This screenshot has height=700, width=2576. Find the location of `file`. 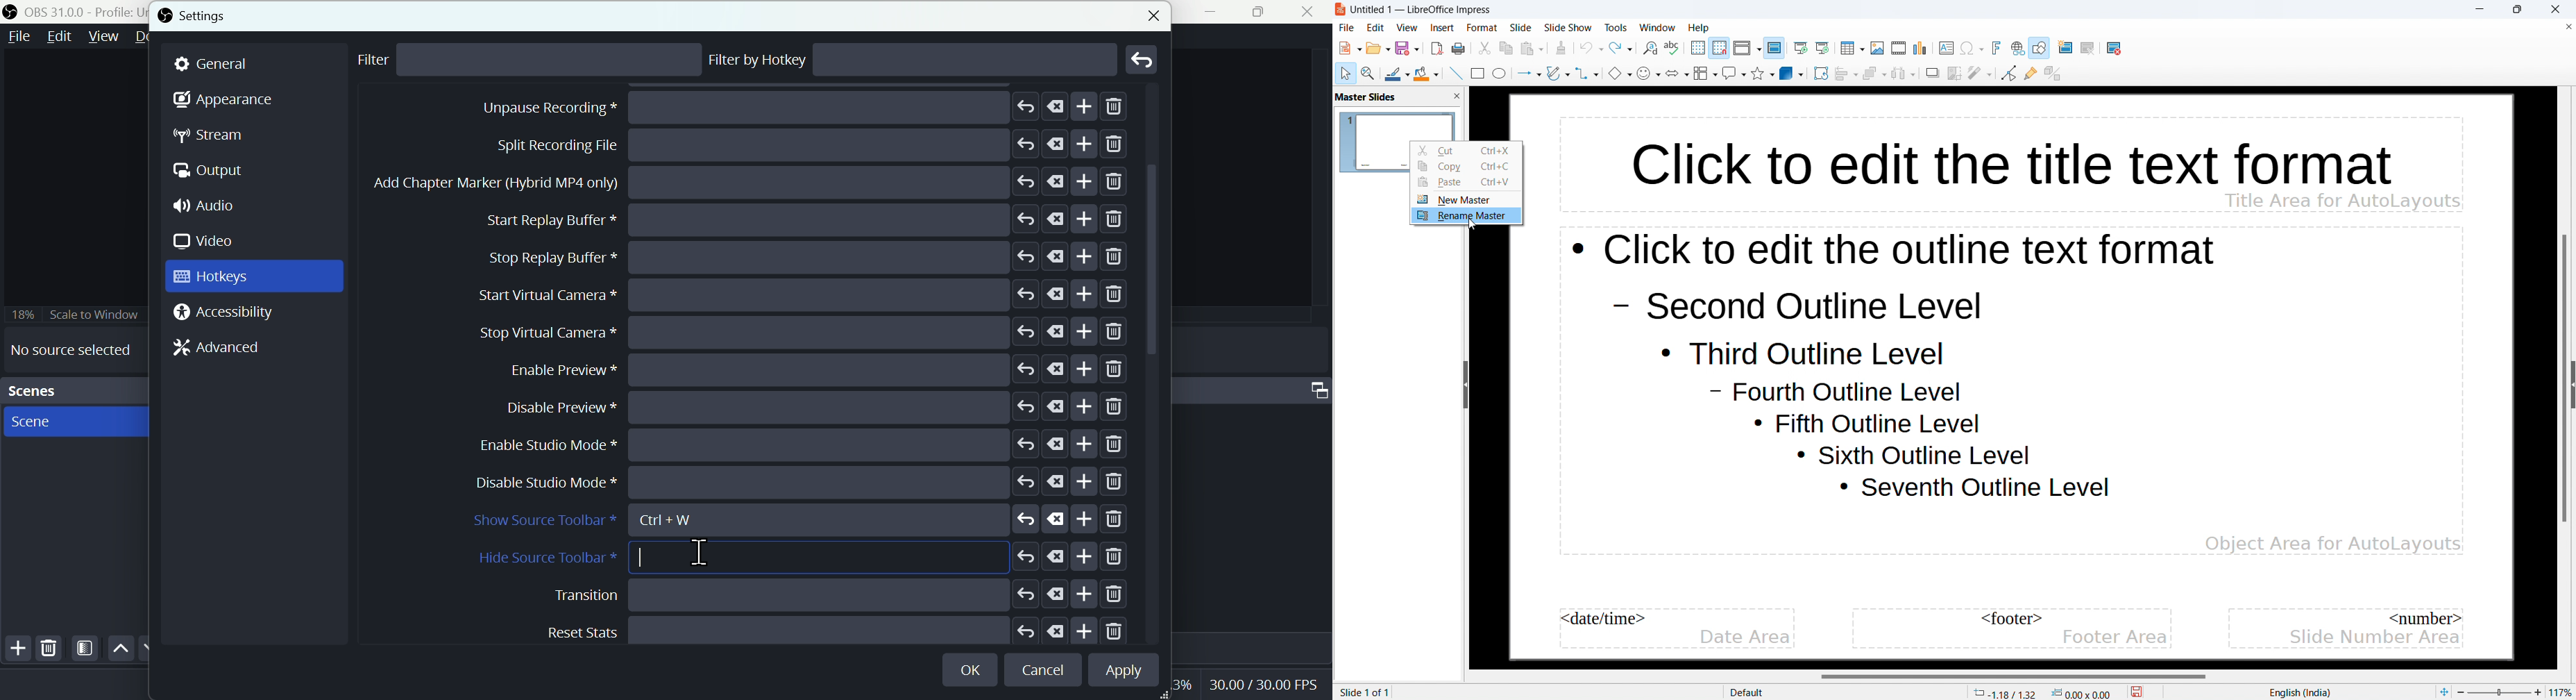

file is located at coordinates (20, 37).